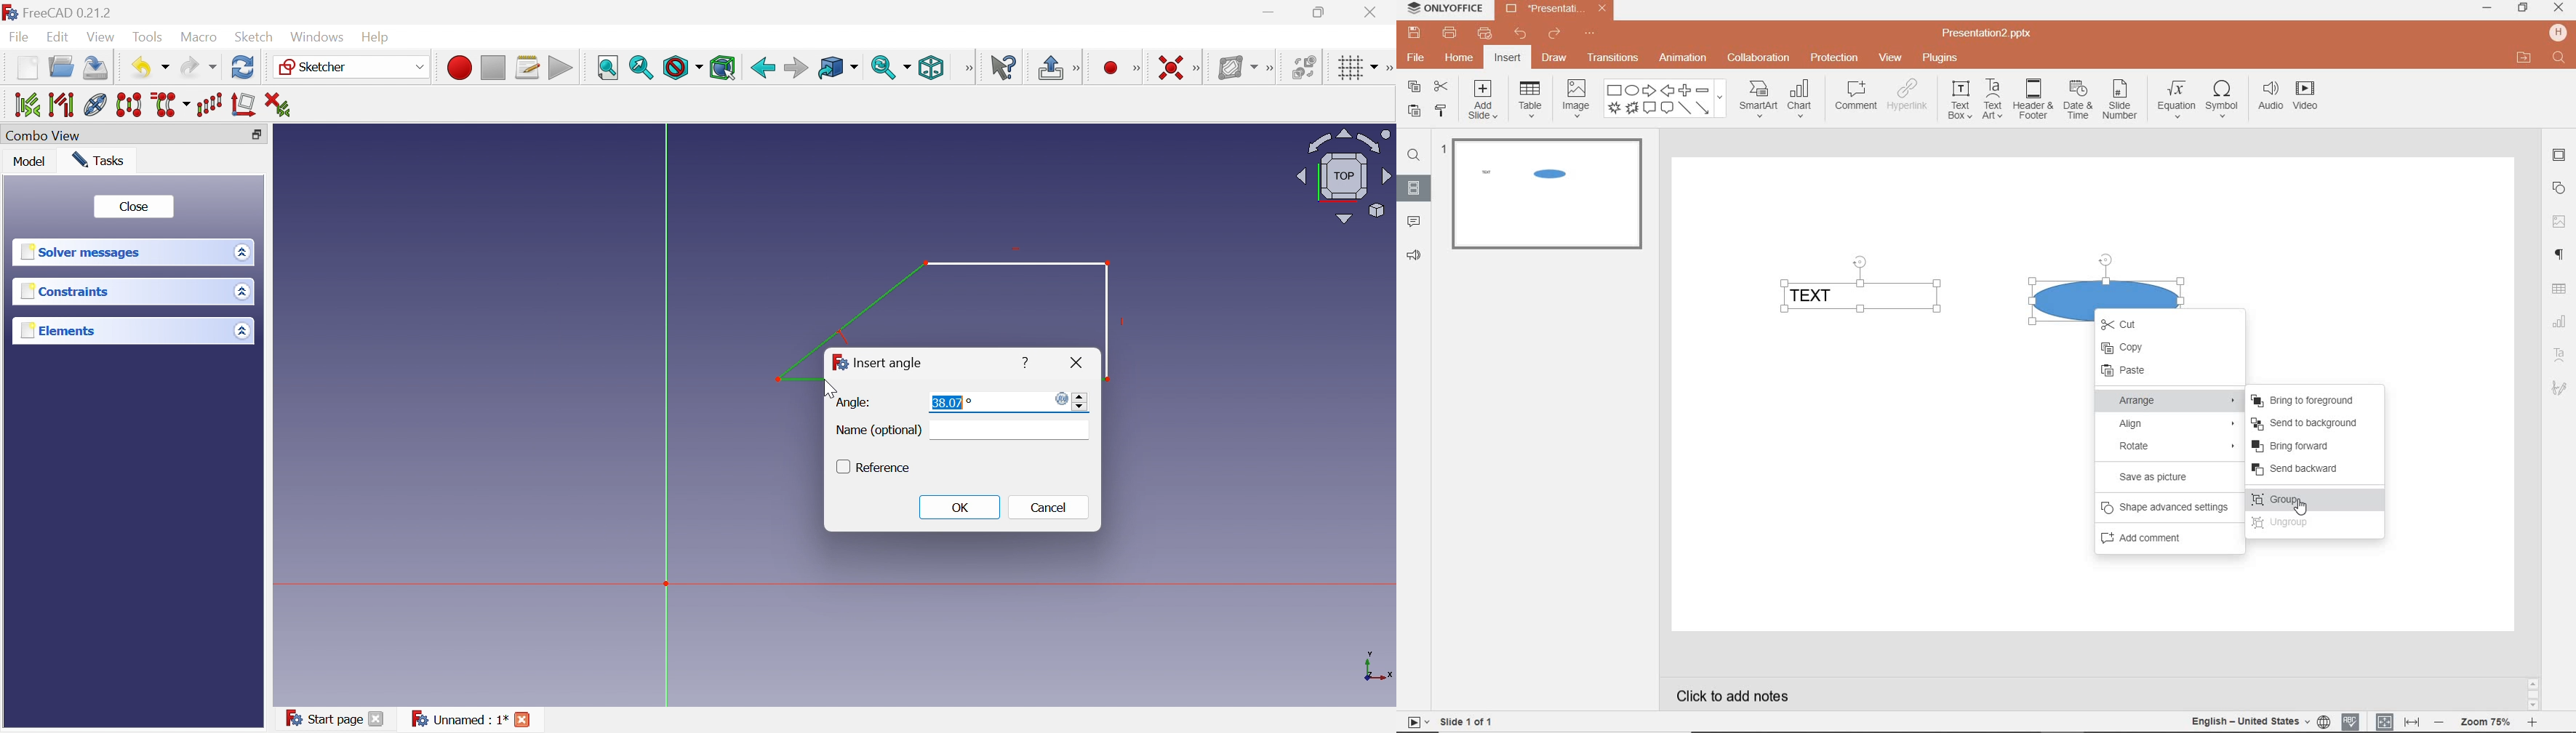 The height and width of the screenshot is (756, 2576). What do you see at coordinates (2311, 501) in the screenshot?
I see `GROUP` at bounding box center [2311, 501].